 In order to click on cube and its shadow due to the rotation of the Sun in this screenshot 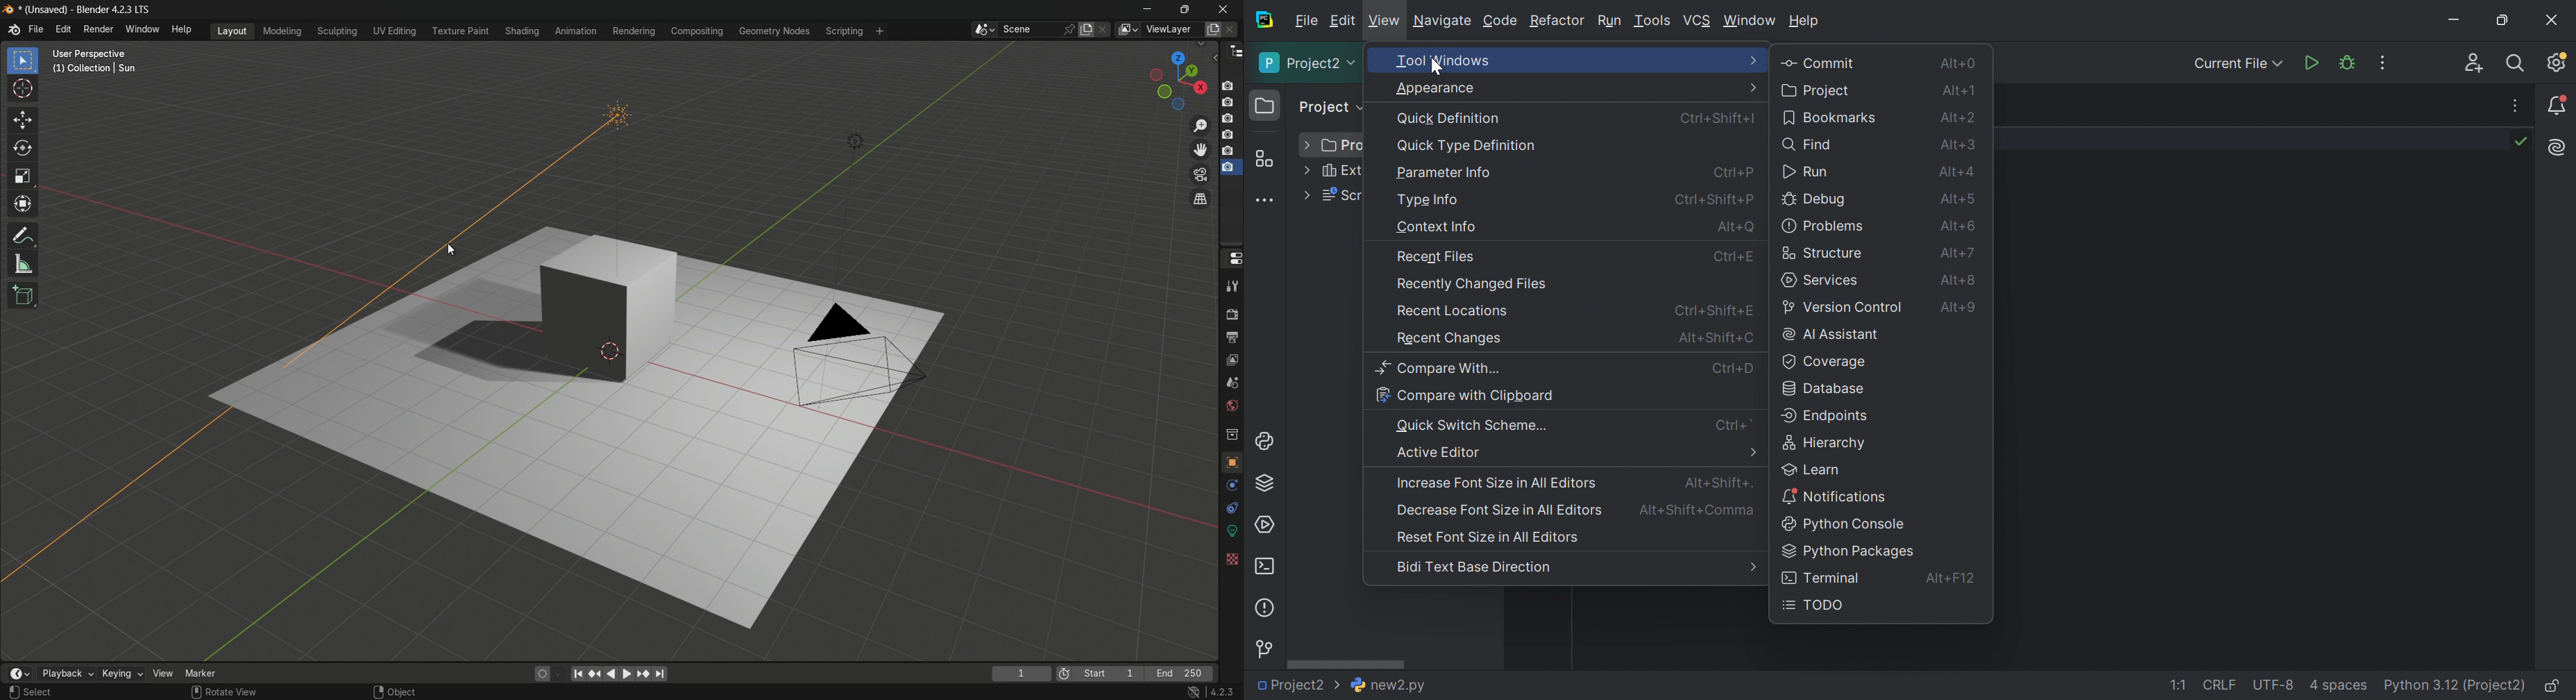, I will do `click(543, 310)`.